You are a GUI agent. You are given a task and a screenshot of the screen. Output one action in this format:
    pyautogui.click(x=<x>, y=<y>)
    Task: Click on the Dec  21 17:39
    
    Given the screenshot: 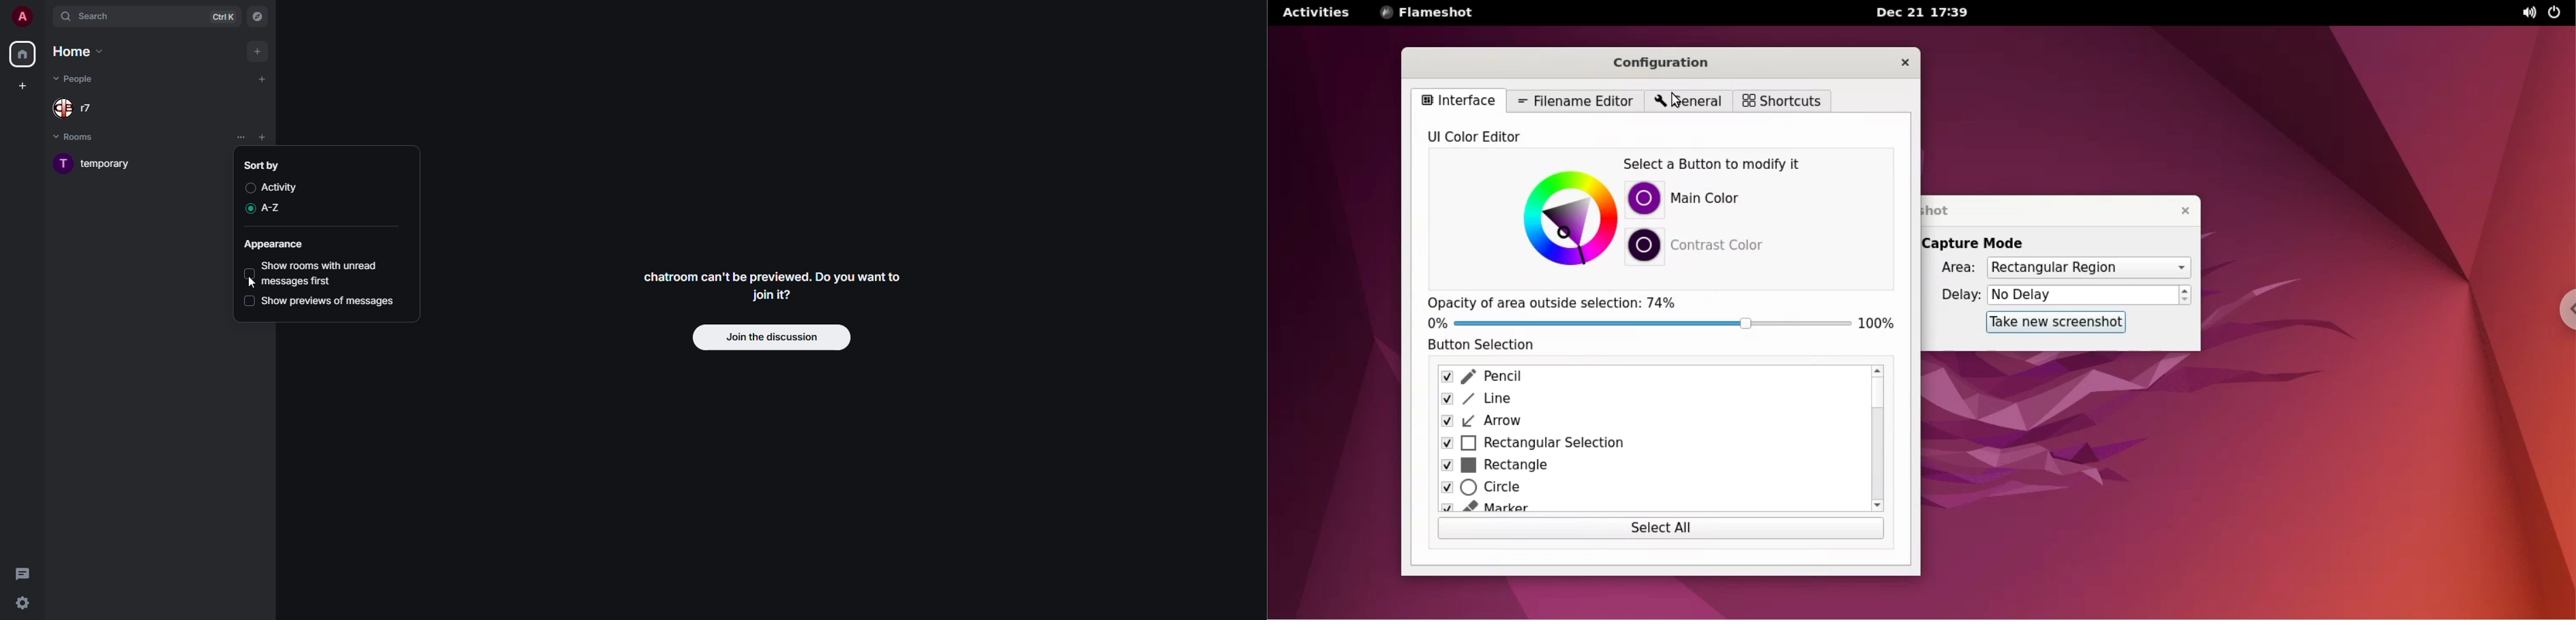 What is the action you would take?
    pyautogui.click(x=1925, y=13)
    